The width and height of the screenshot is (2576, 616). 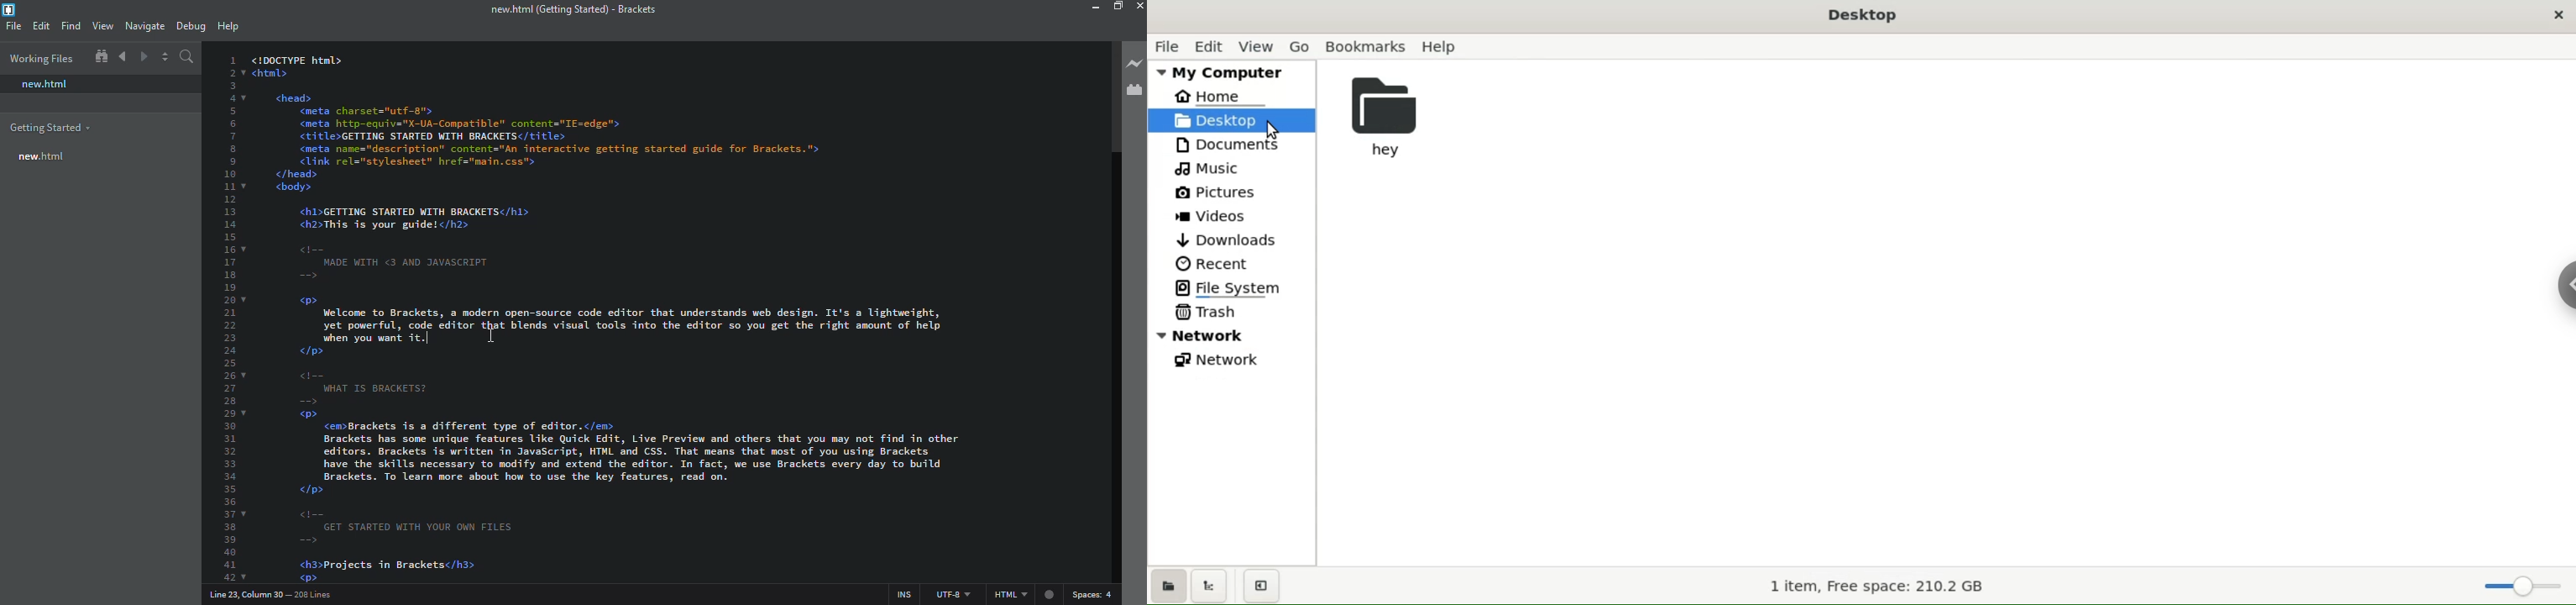 I want to click on split editor, so click(x=165, y=56).